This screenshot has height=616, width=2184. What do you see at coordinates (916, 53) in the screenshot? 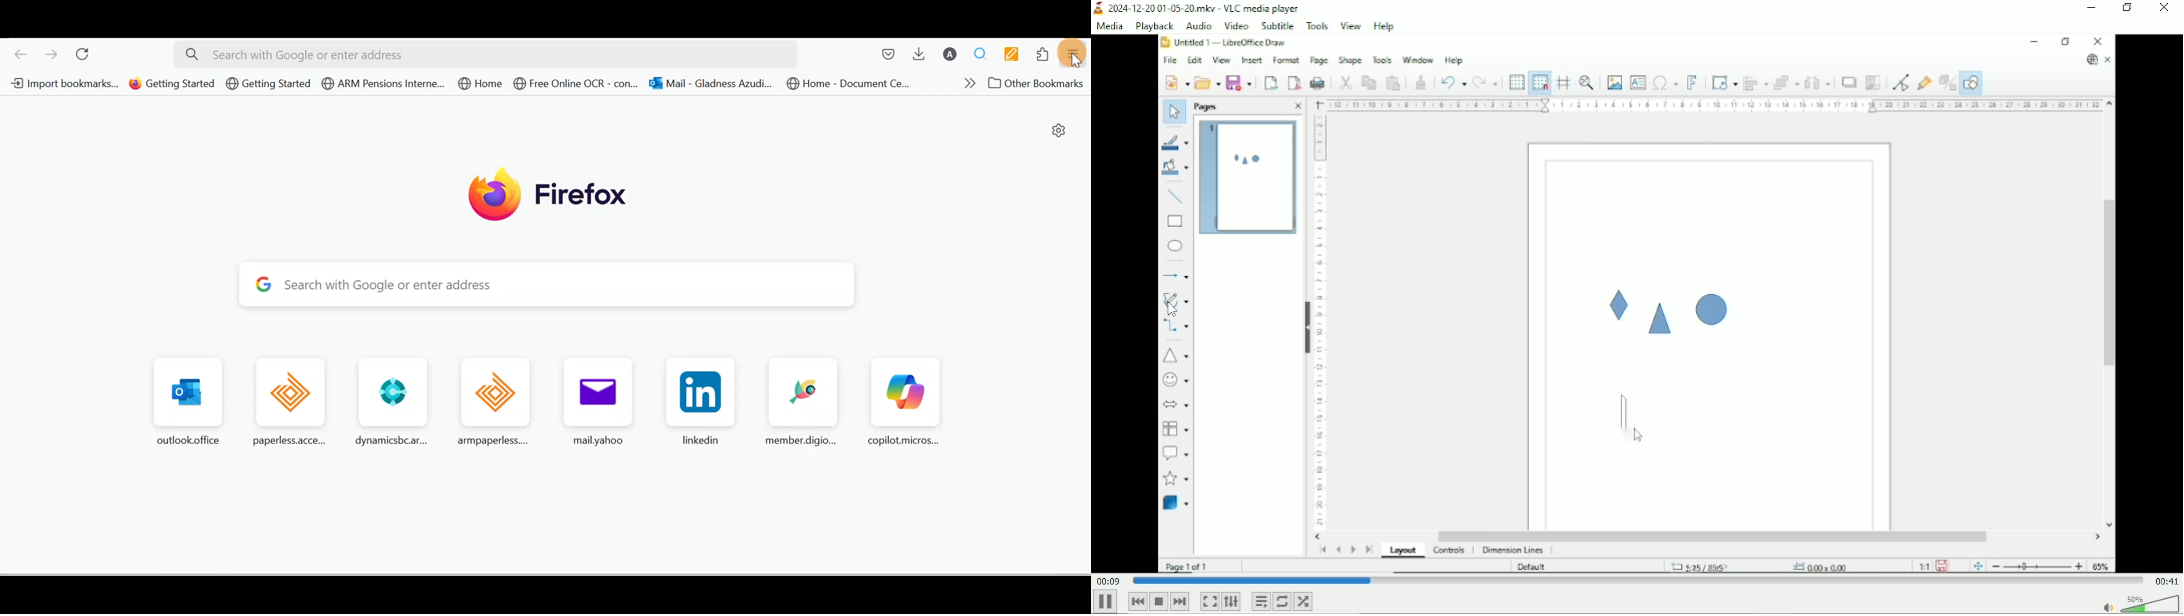
I see `Downloads` at bounding box center [916, 53].